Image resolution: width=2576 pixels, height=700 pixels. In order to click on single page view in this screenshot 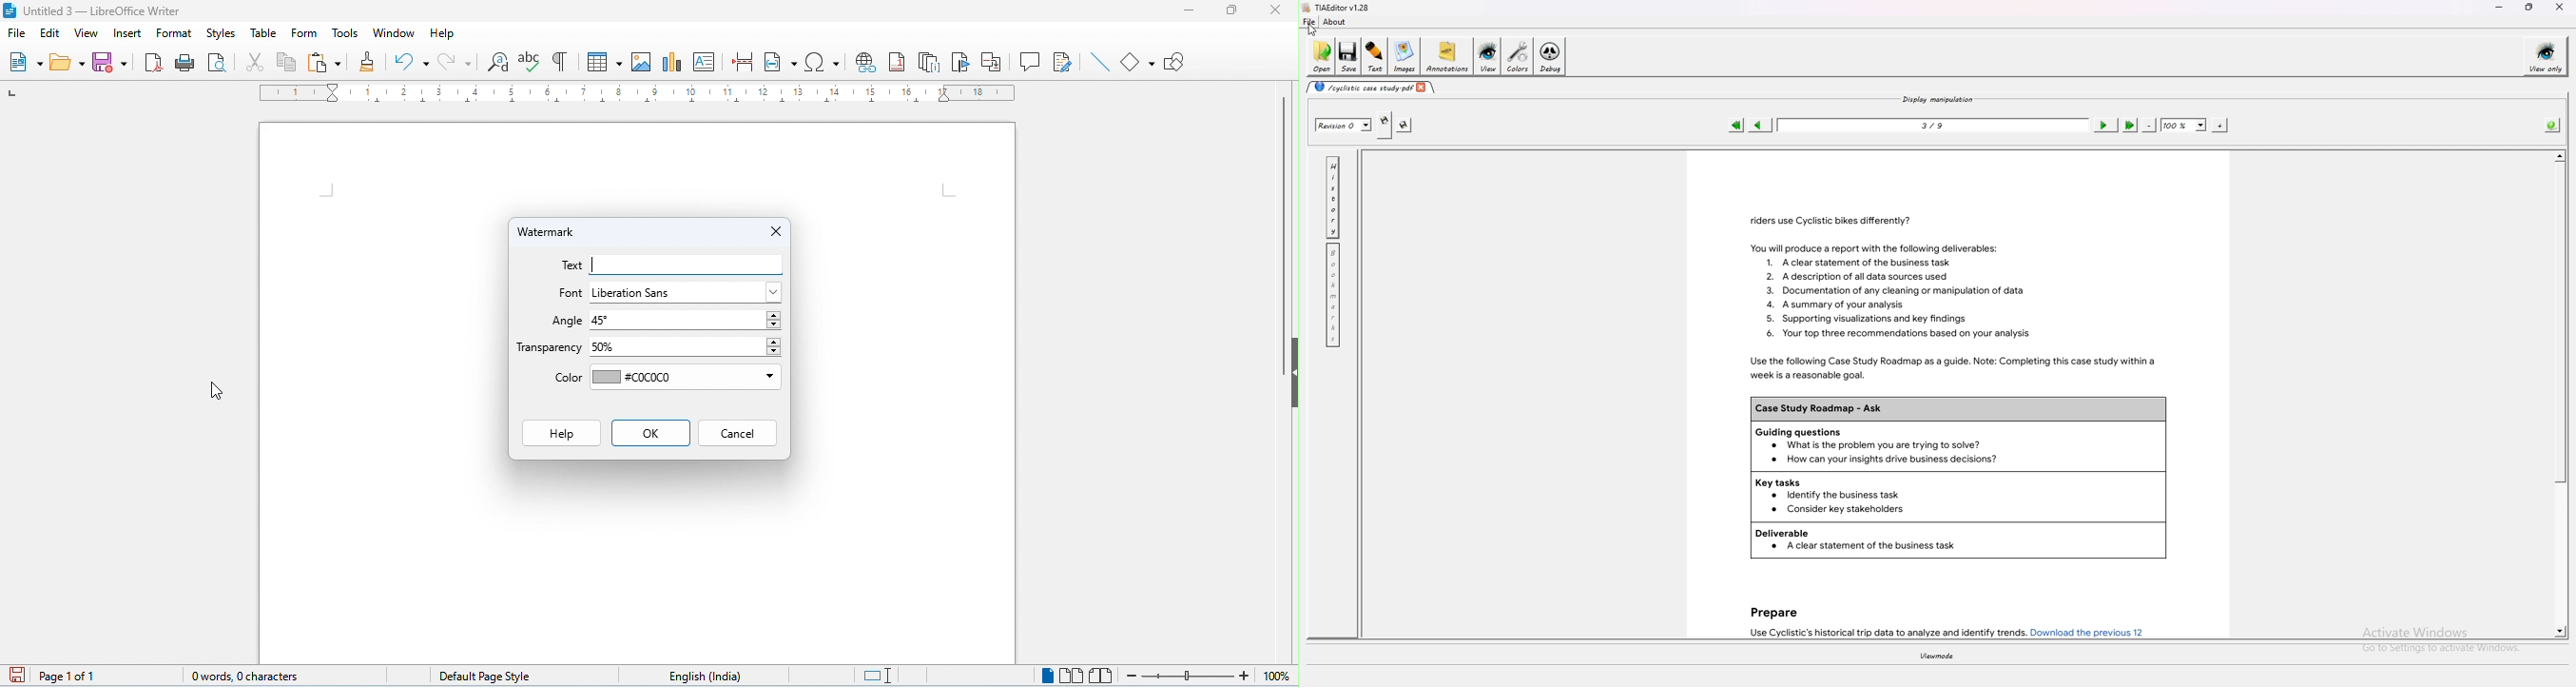, I will do `click(1047, 676)`.